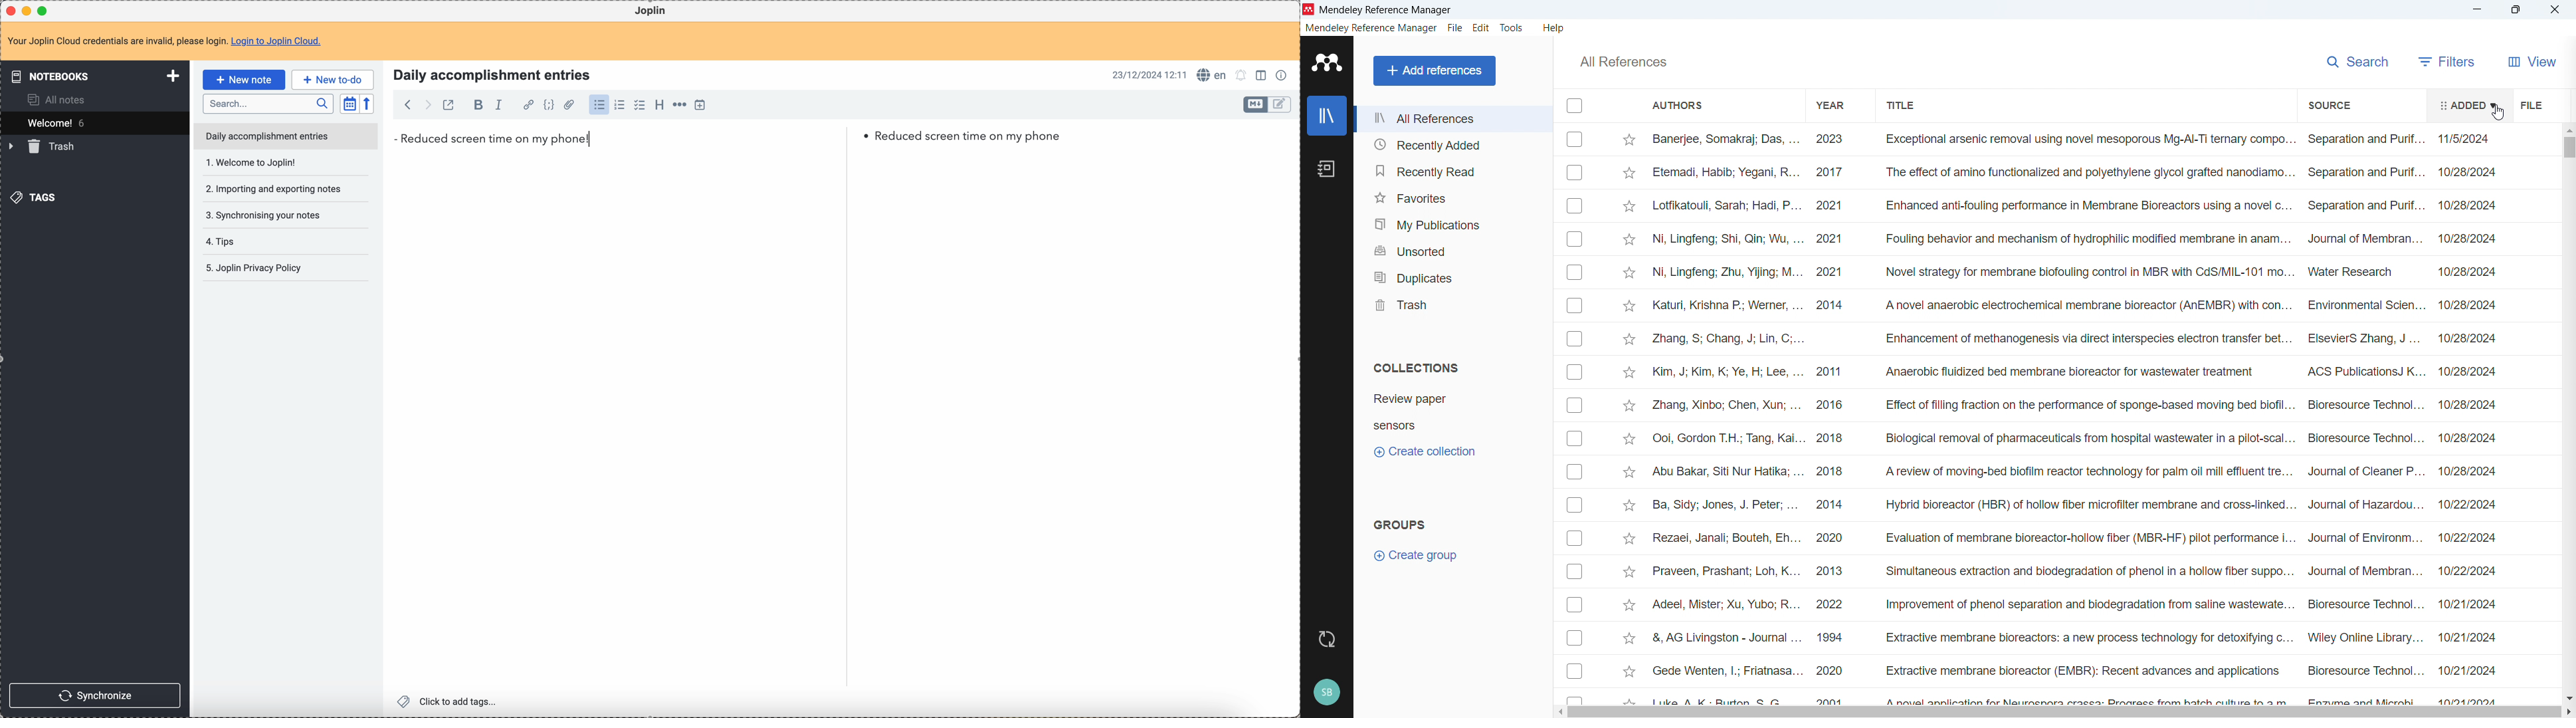 This screenshot has height=728, width=2576. Describe the element at coordinates (2448, 62) in the screenshot. I see `filters` at that location.